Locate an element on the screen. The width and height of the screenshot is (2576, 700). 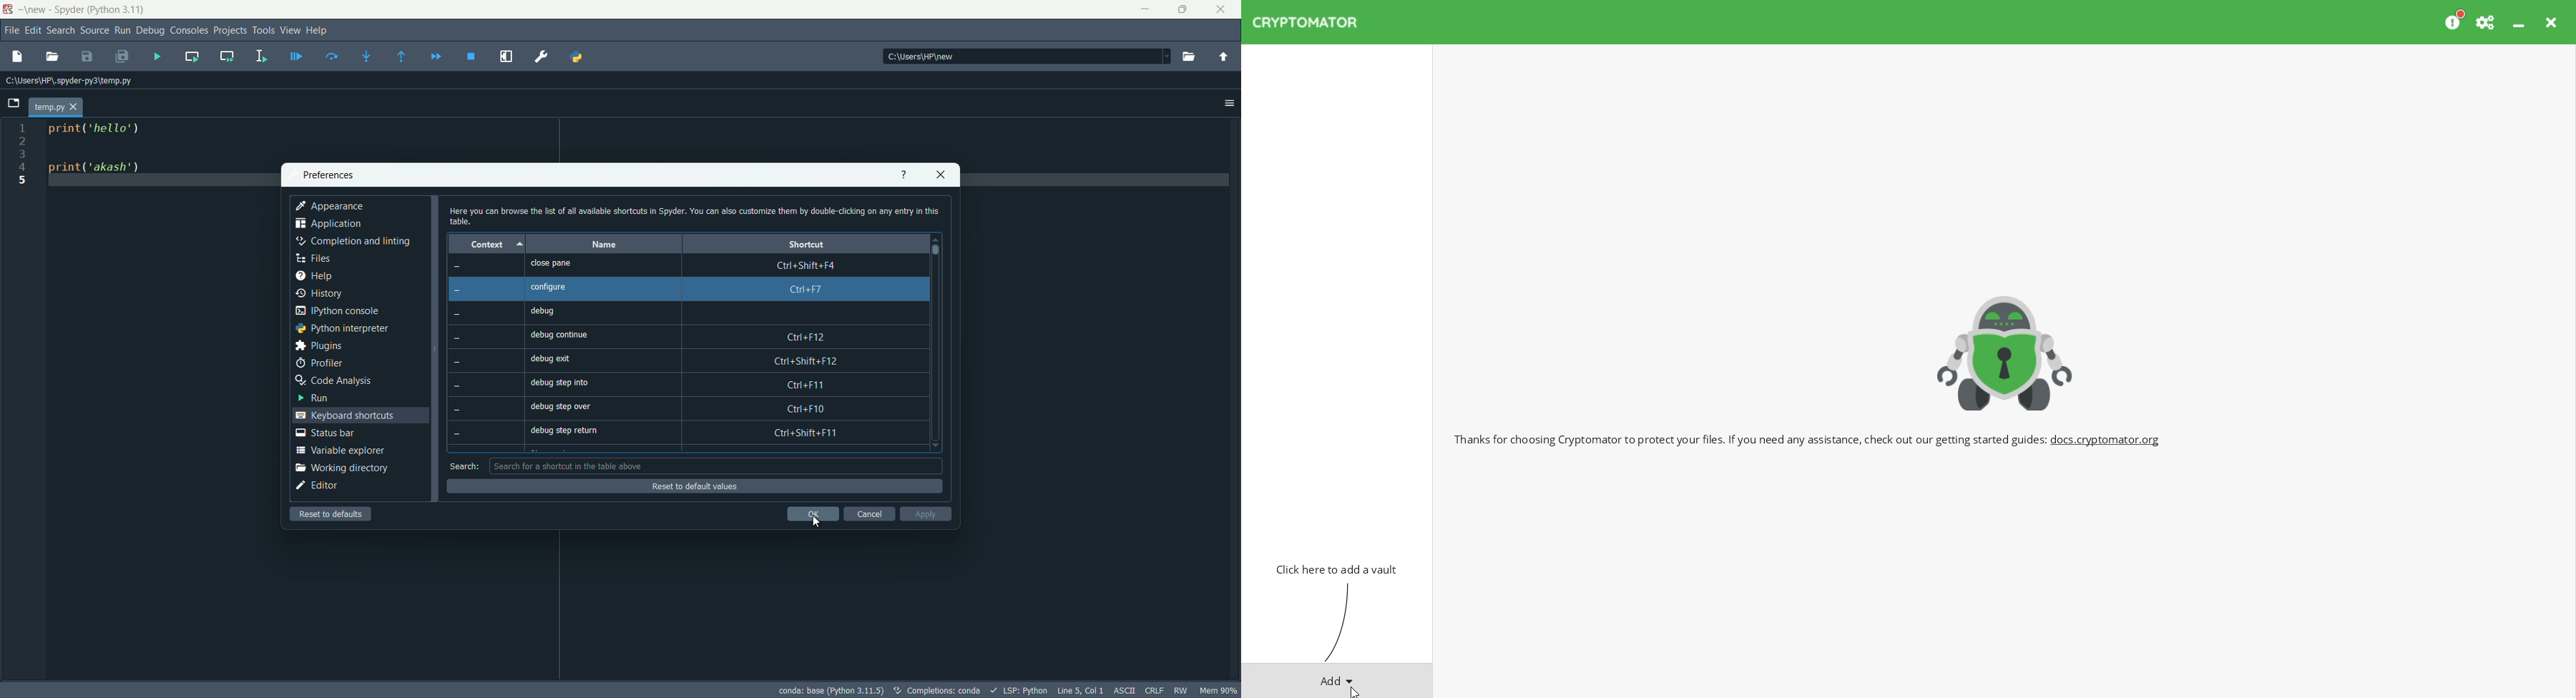
ipython console is located at coordinates (337, 311).